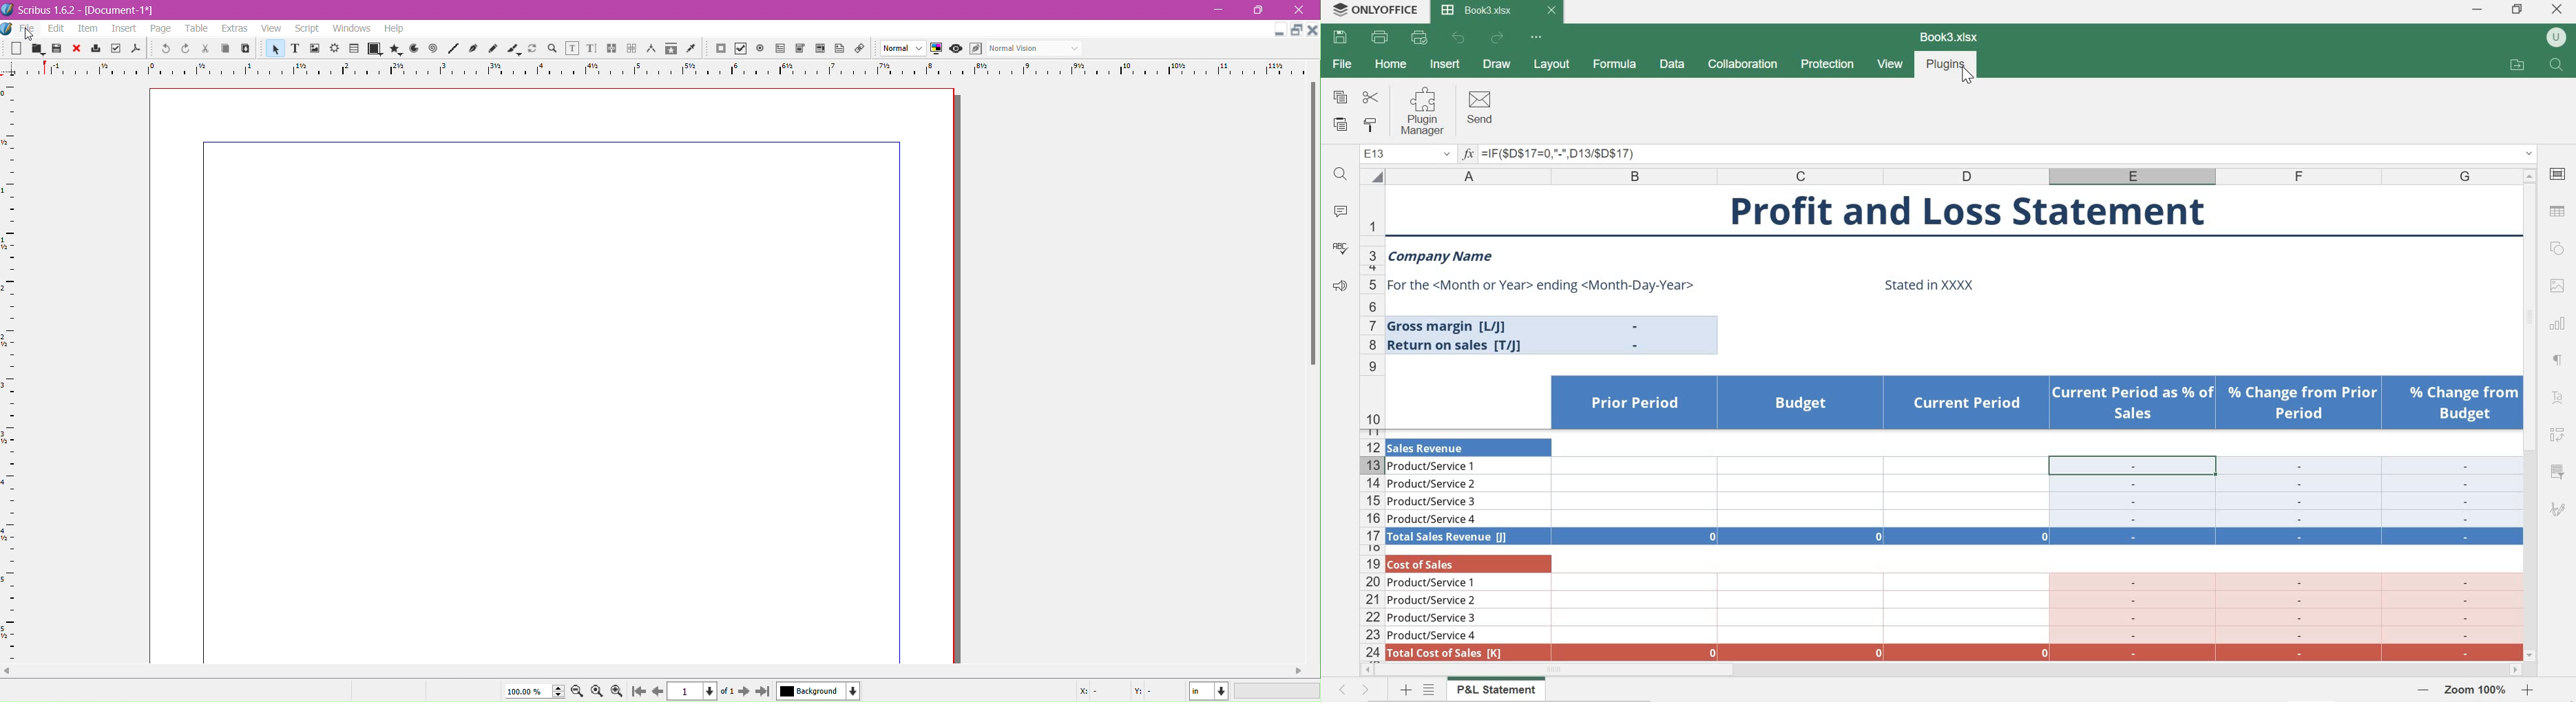 This screenshot has height=728, width=2576. Describe the element at coordinates (1278, 692) in the screenshot. I see `progress bar` at that location.